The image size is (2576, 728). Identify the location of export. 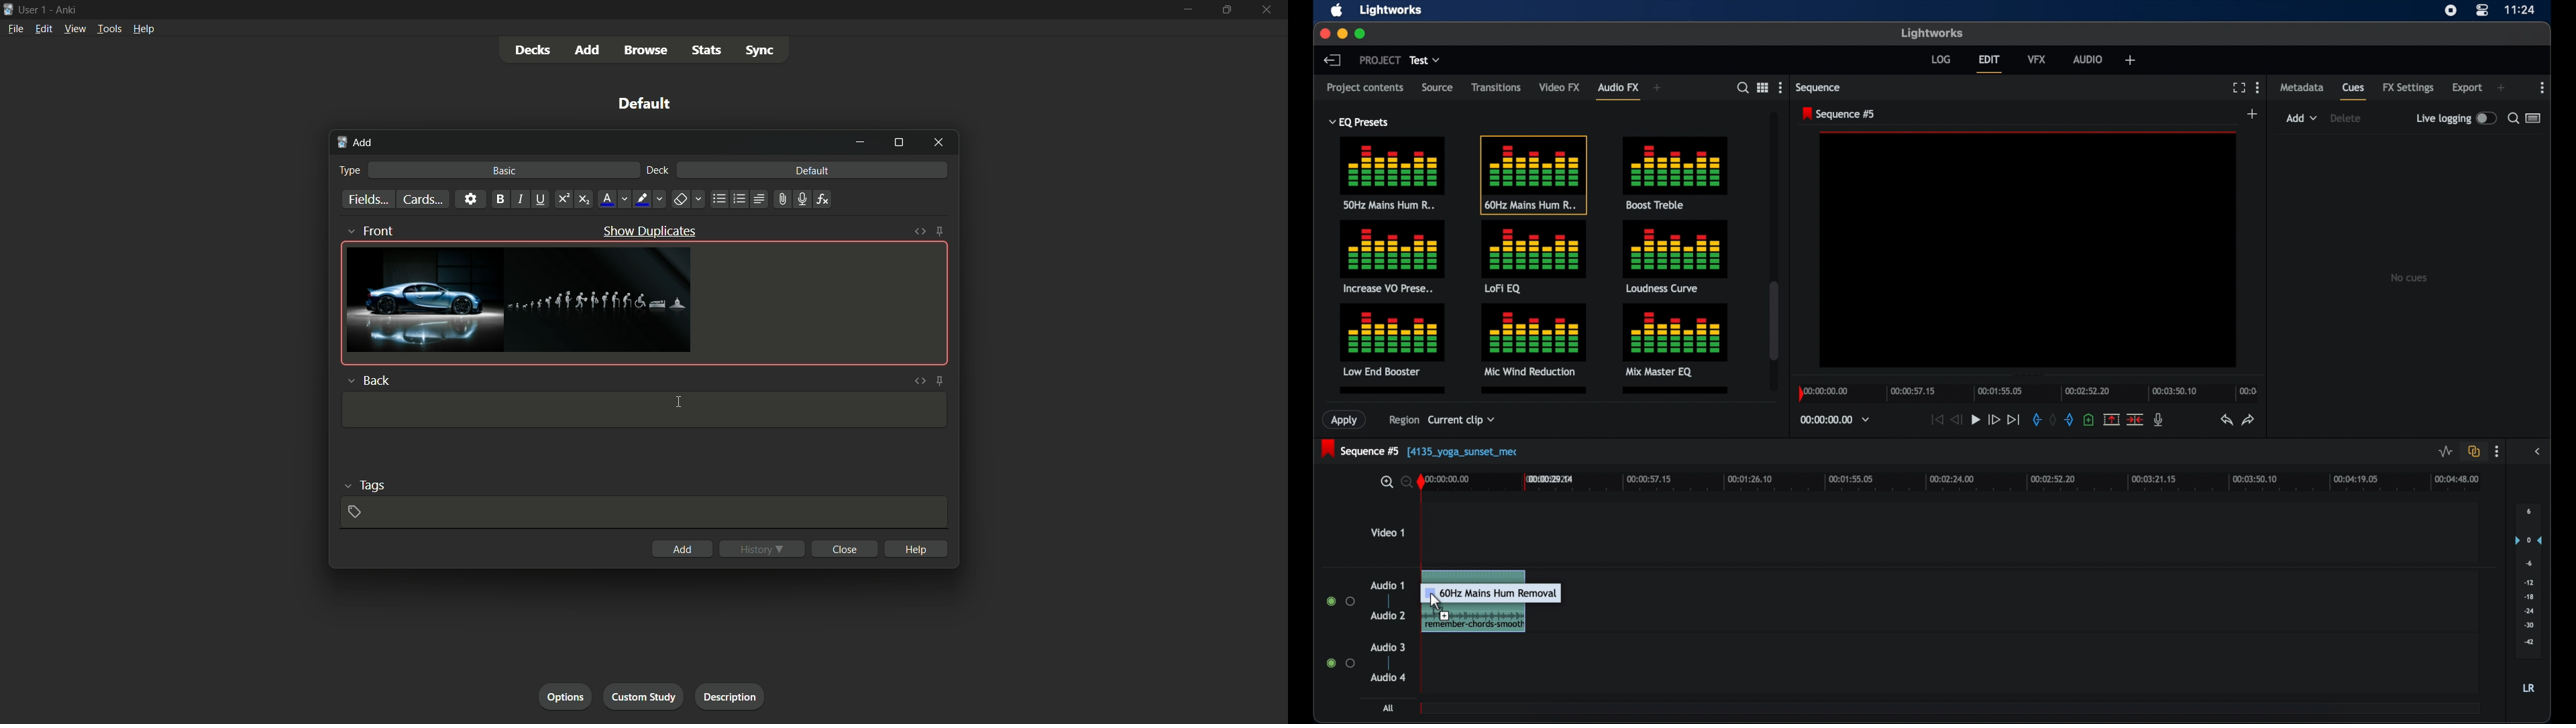
(2467, 87).